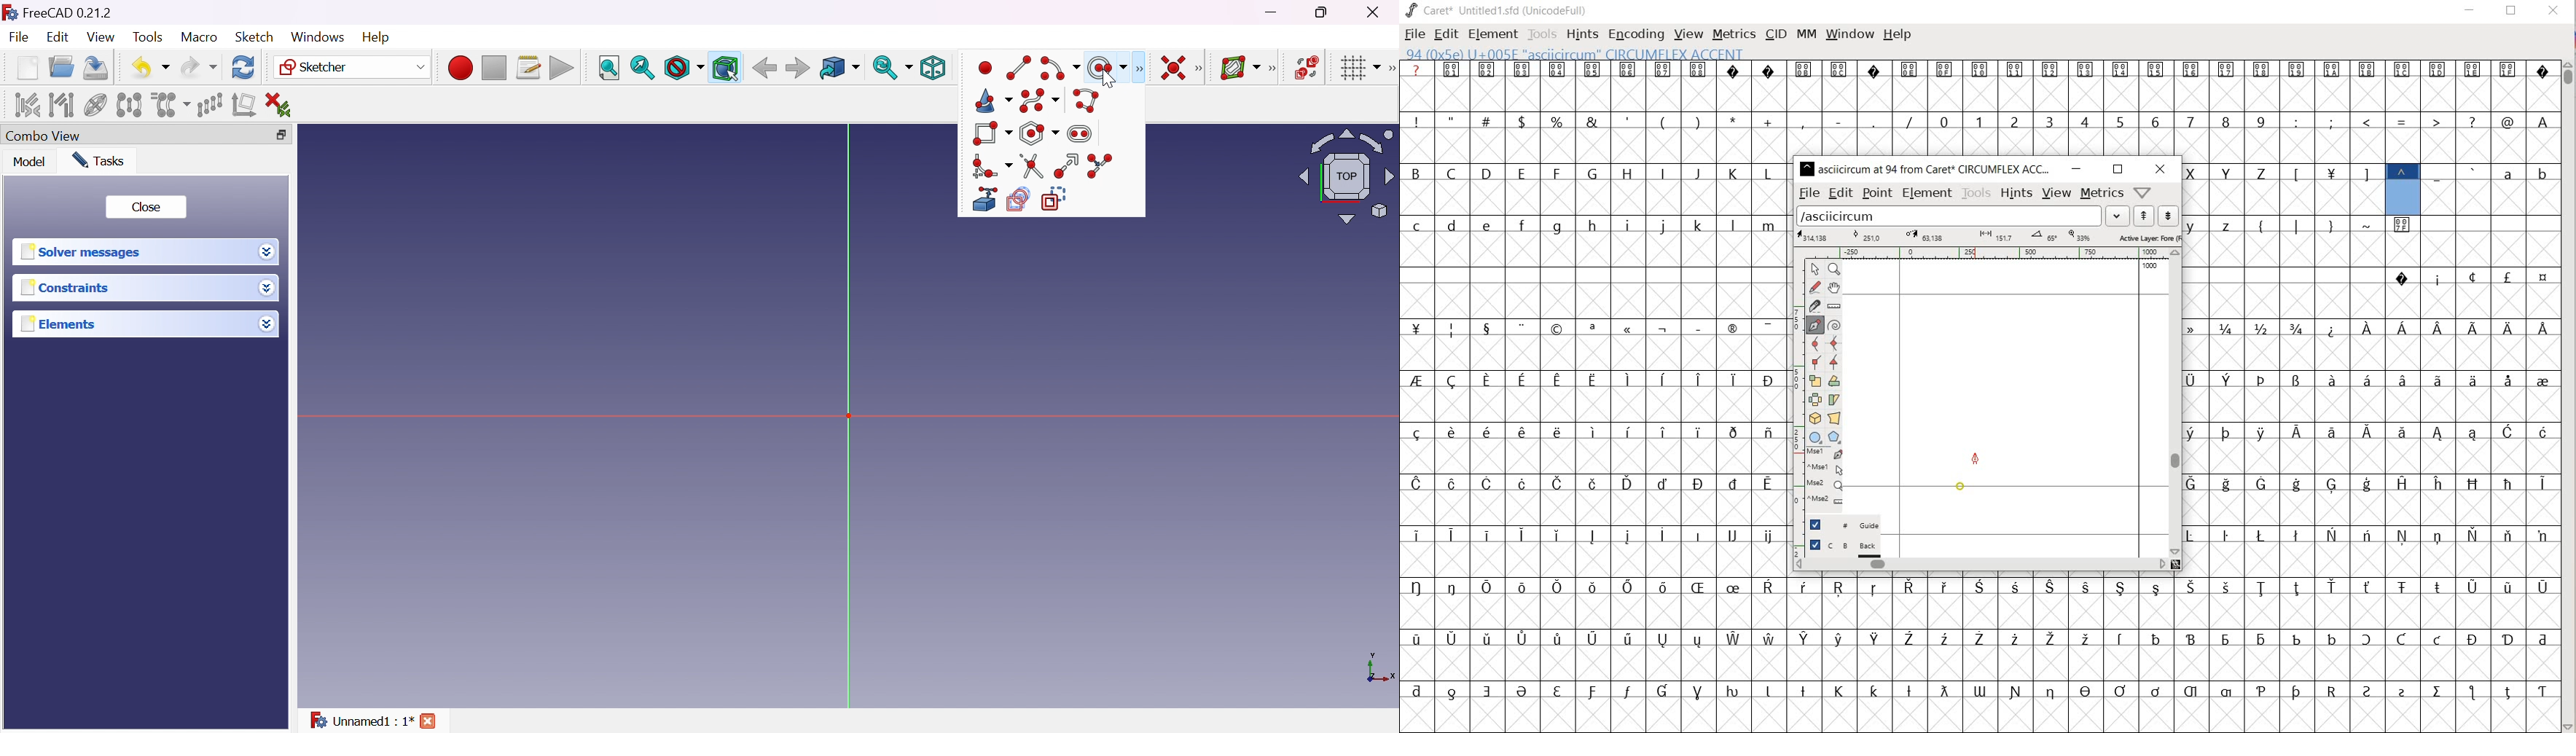 This screenshot has height=756, width=2576. I want to click on ELEMENT, so click(1491, 34).